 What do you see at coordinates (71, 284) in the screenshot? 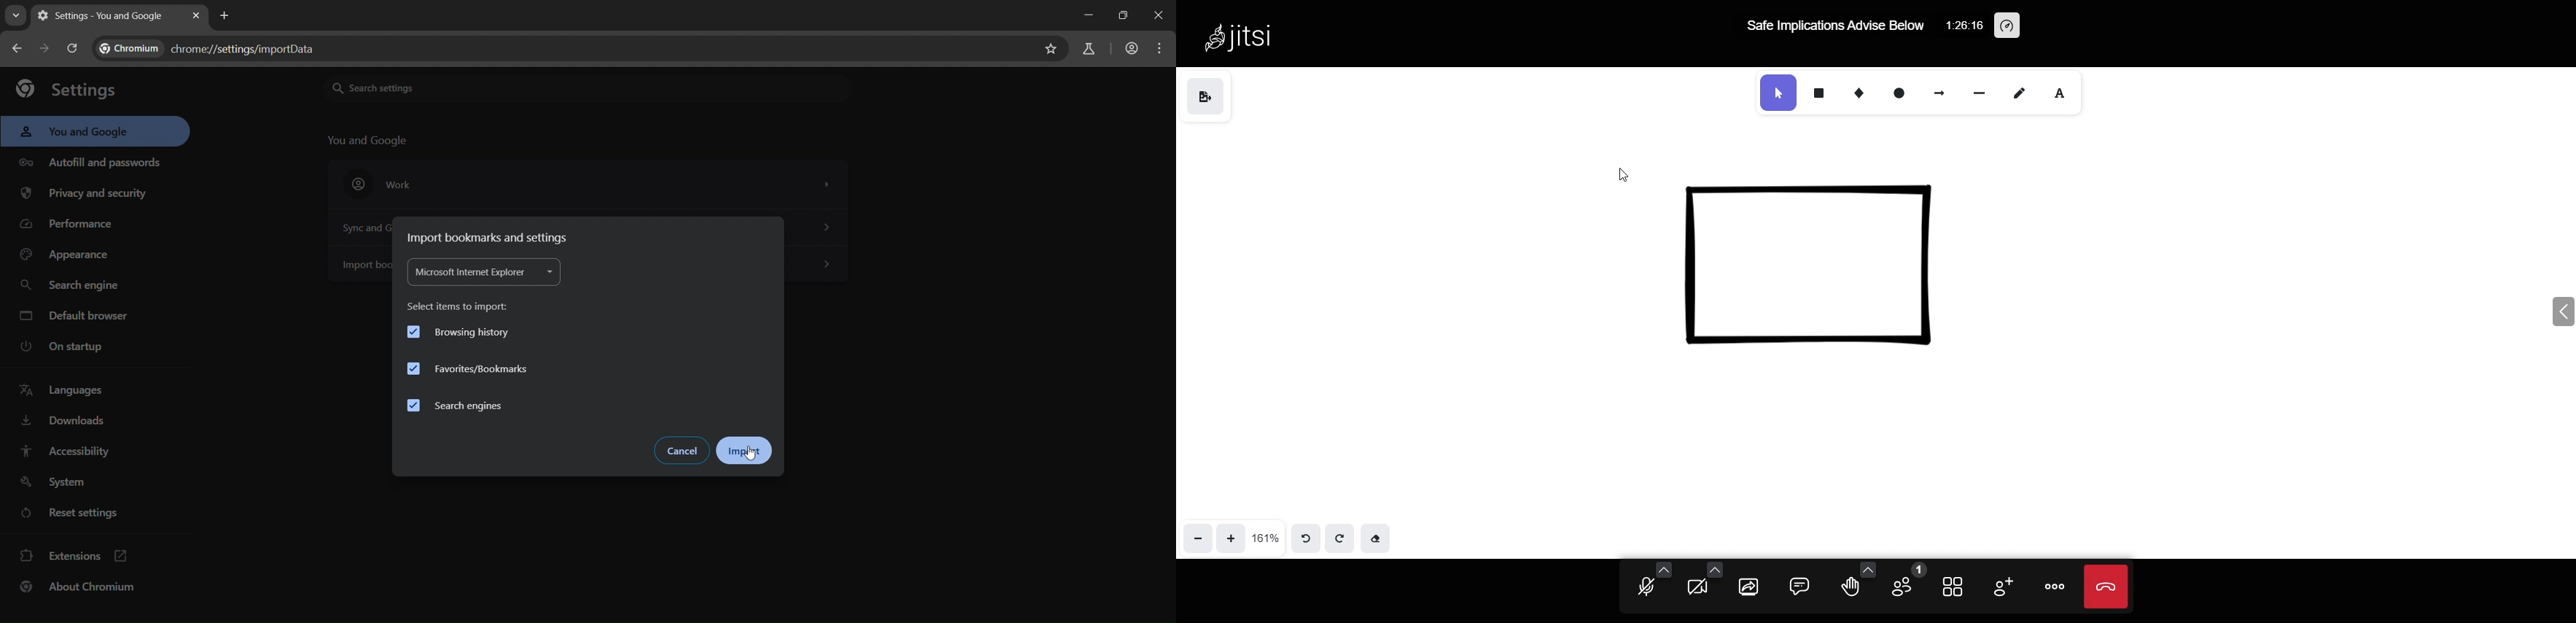
I see `earch engine` at bounding box center [71, 284].